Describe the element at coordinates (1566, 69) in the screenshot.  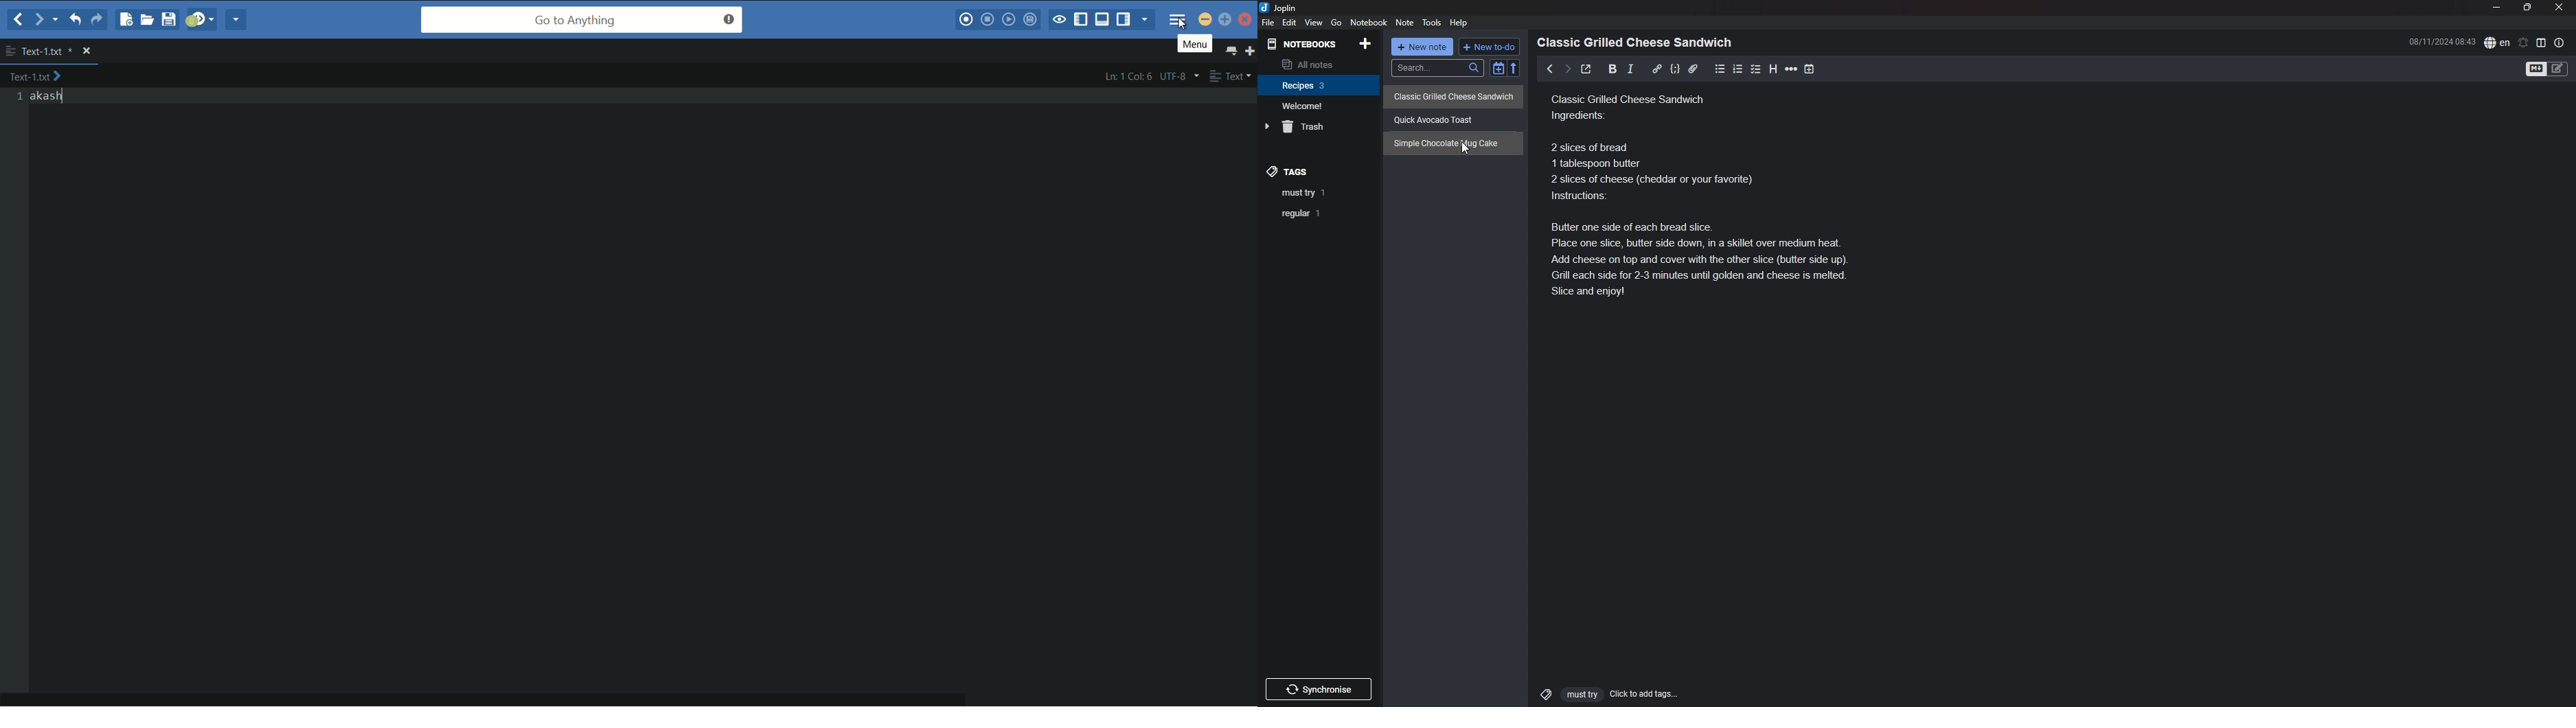
I see `next` at that location.